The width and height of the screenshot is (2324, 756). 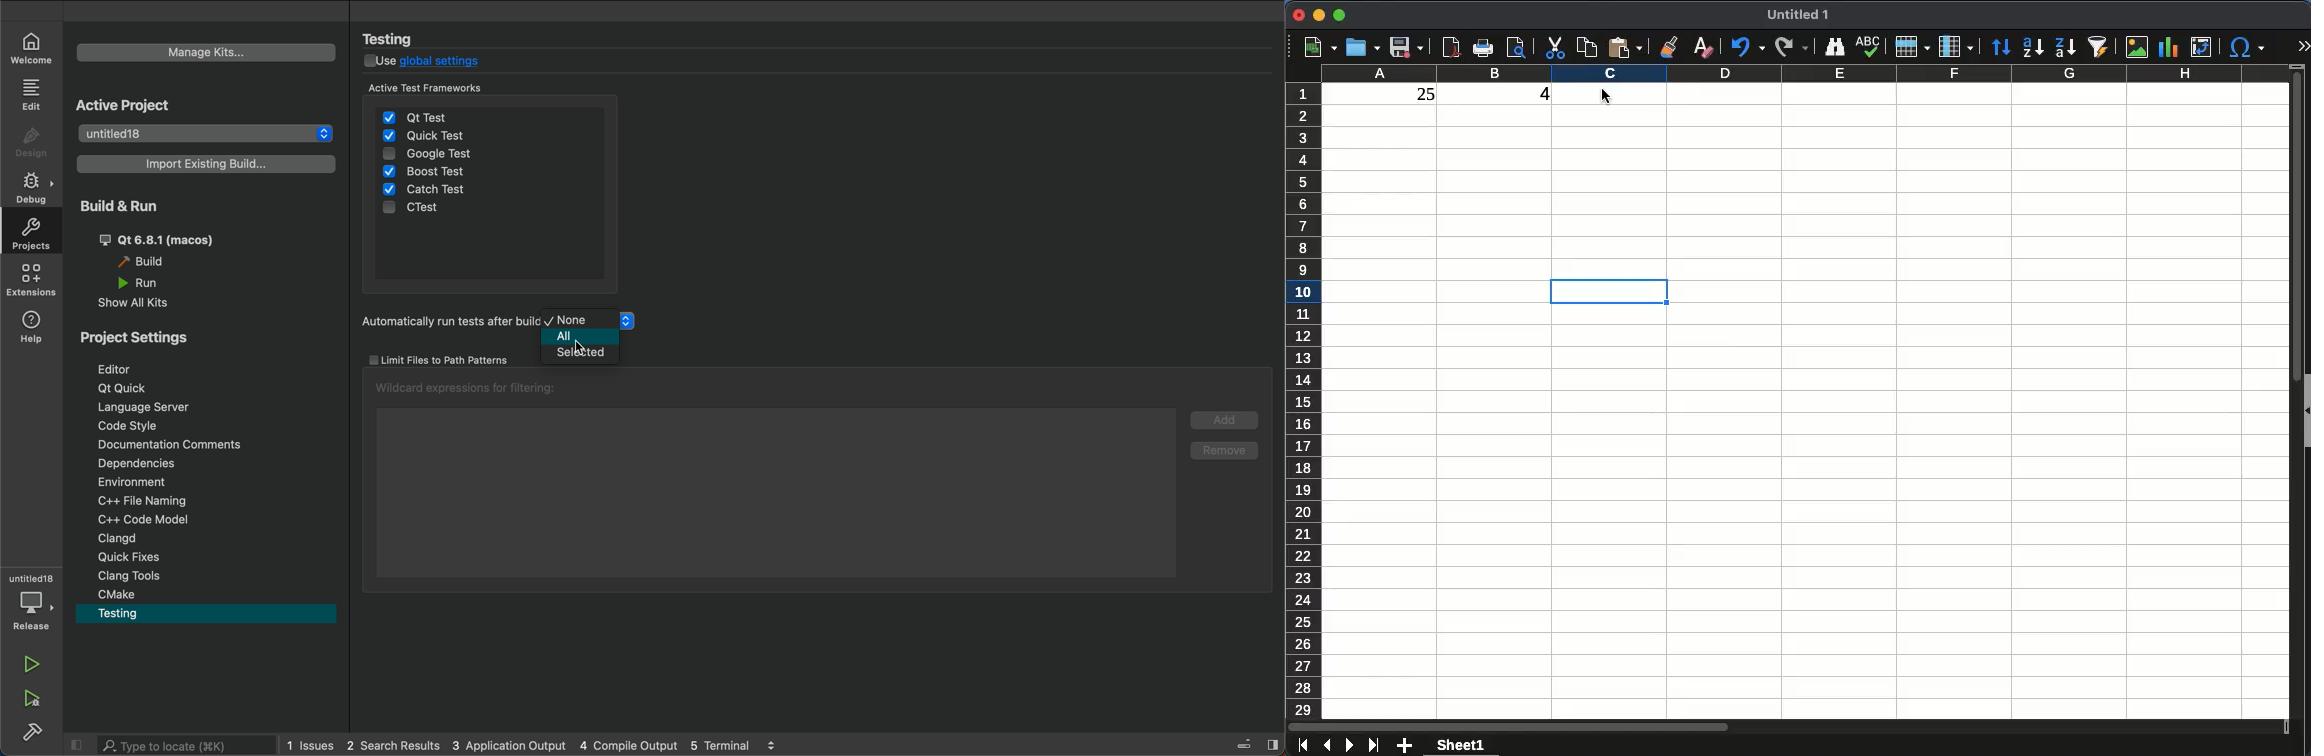 I want to click on none, so click(x=576, y=319).